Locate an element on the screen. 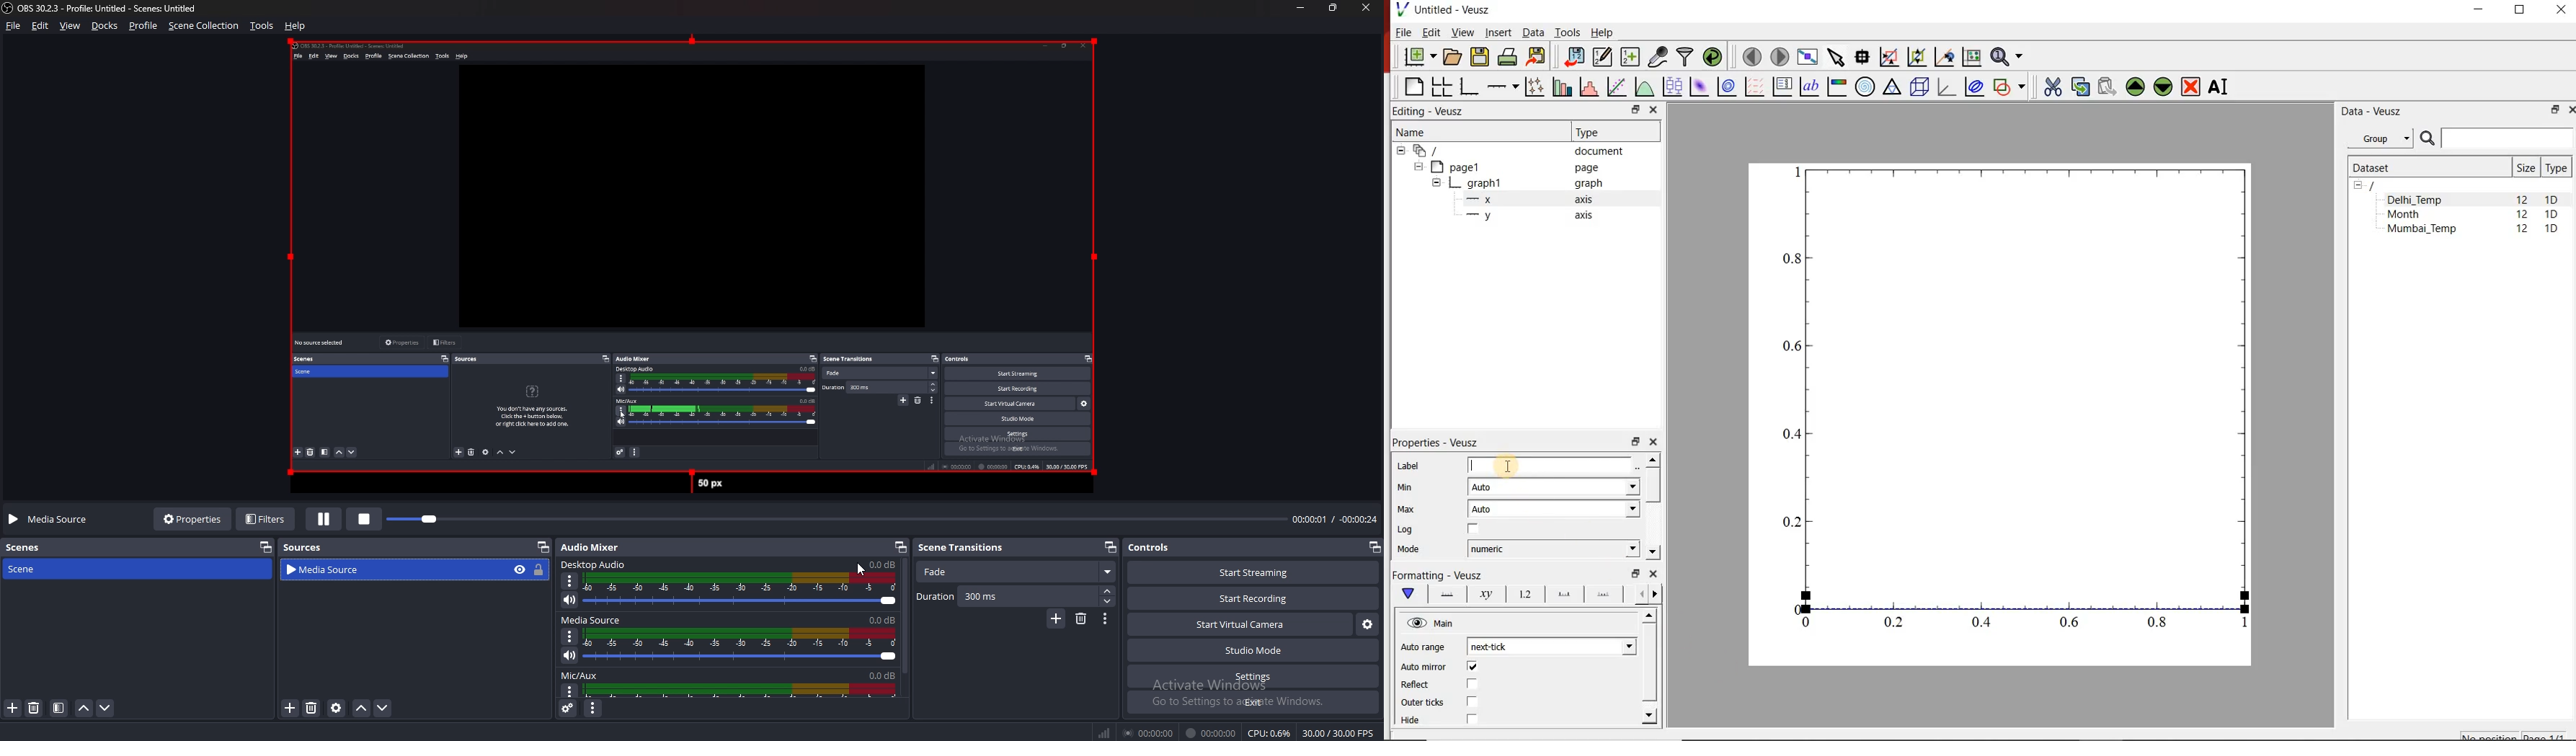 This screenshot has height=756, width=2576. Main formatting is located at coordinates (1406, 594).